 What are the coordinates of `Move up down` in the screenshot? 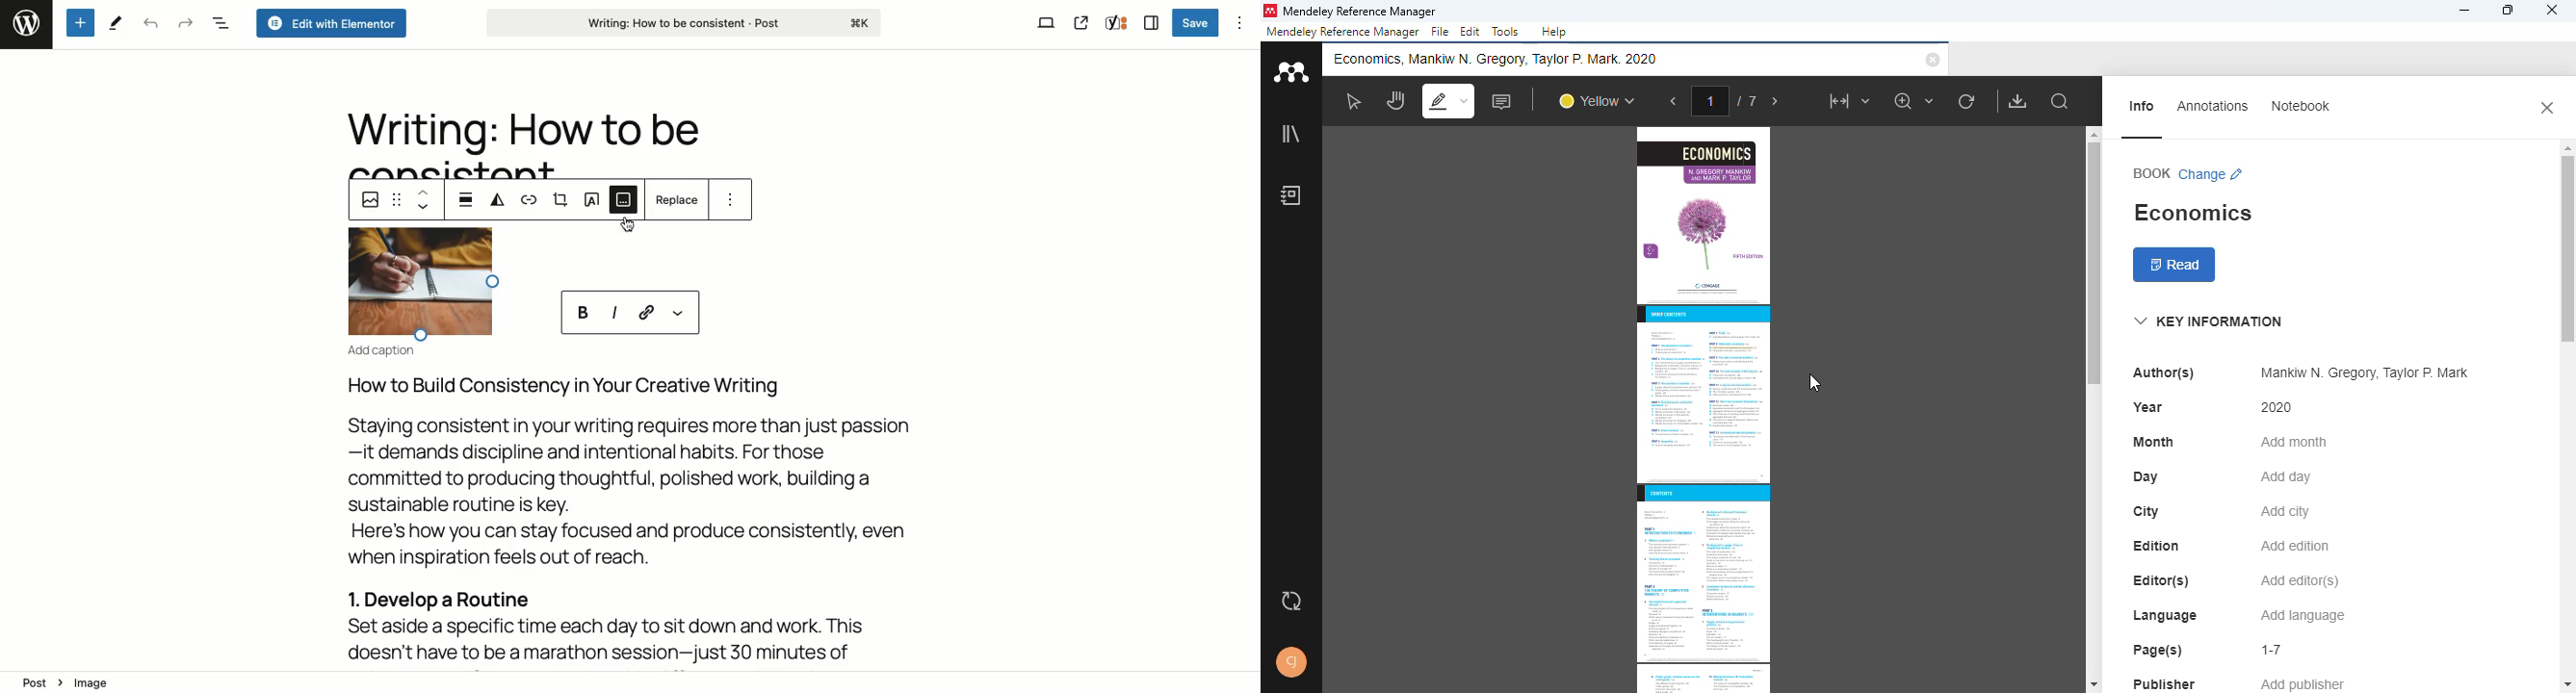 It's located at (425, 200).